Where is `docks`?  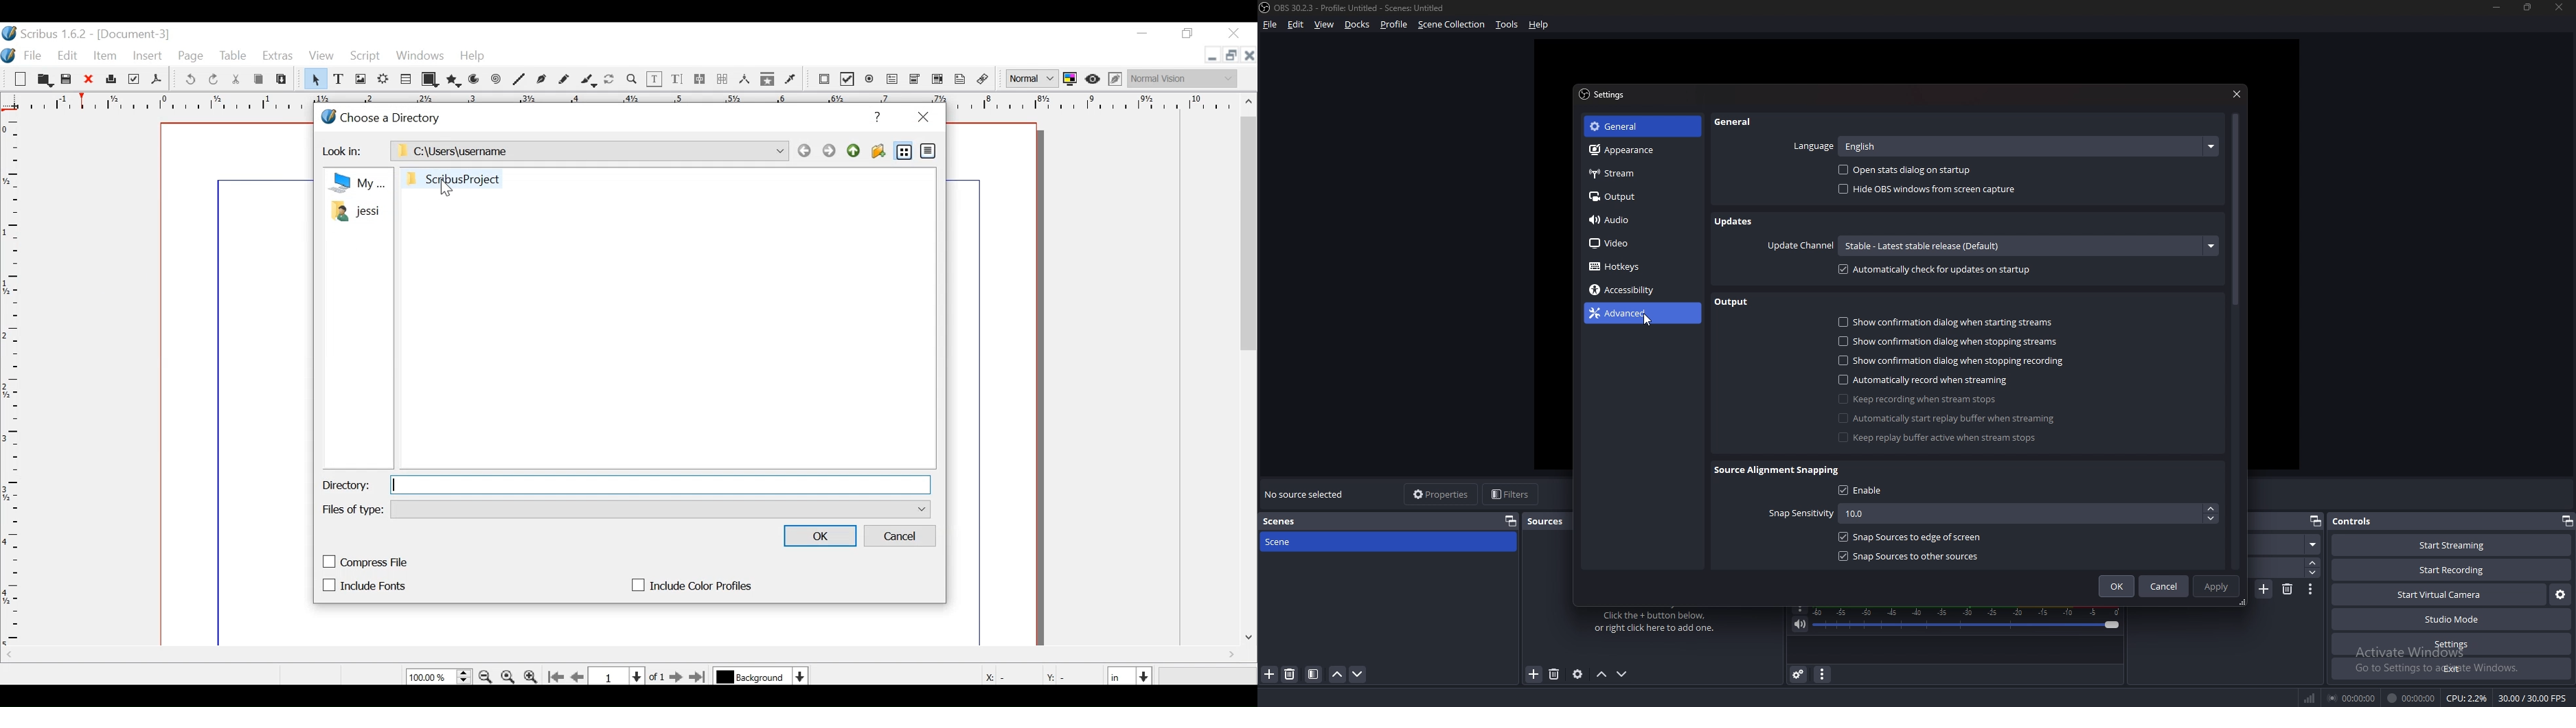
docks is located at coordinates (1358, 25).